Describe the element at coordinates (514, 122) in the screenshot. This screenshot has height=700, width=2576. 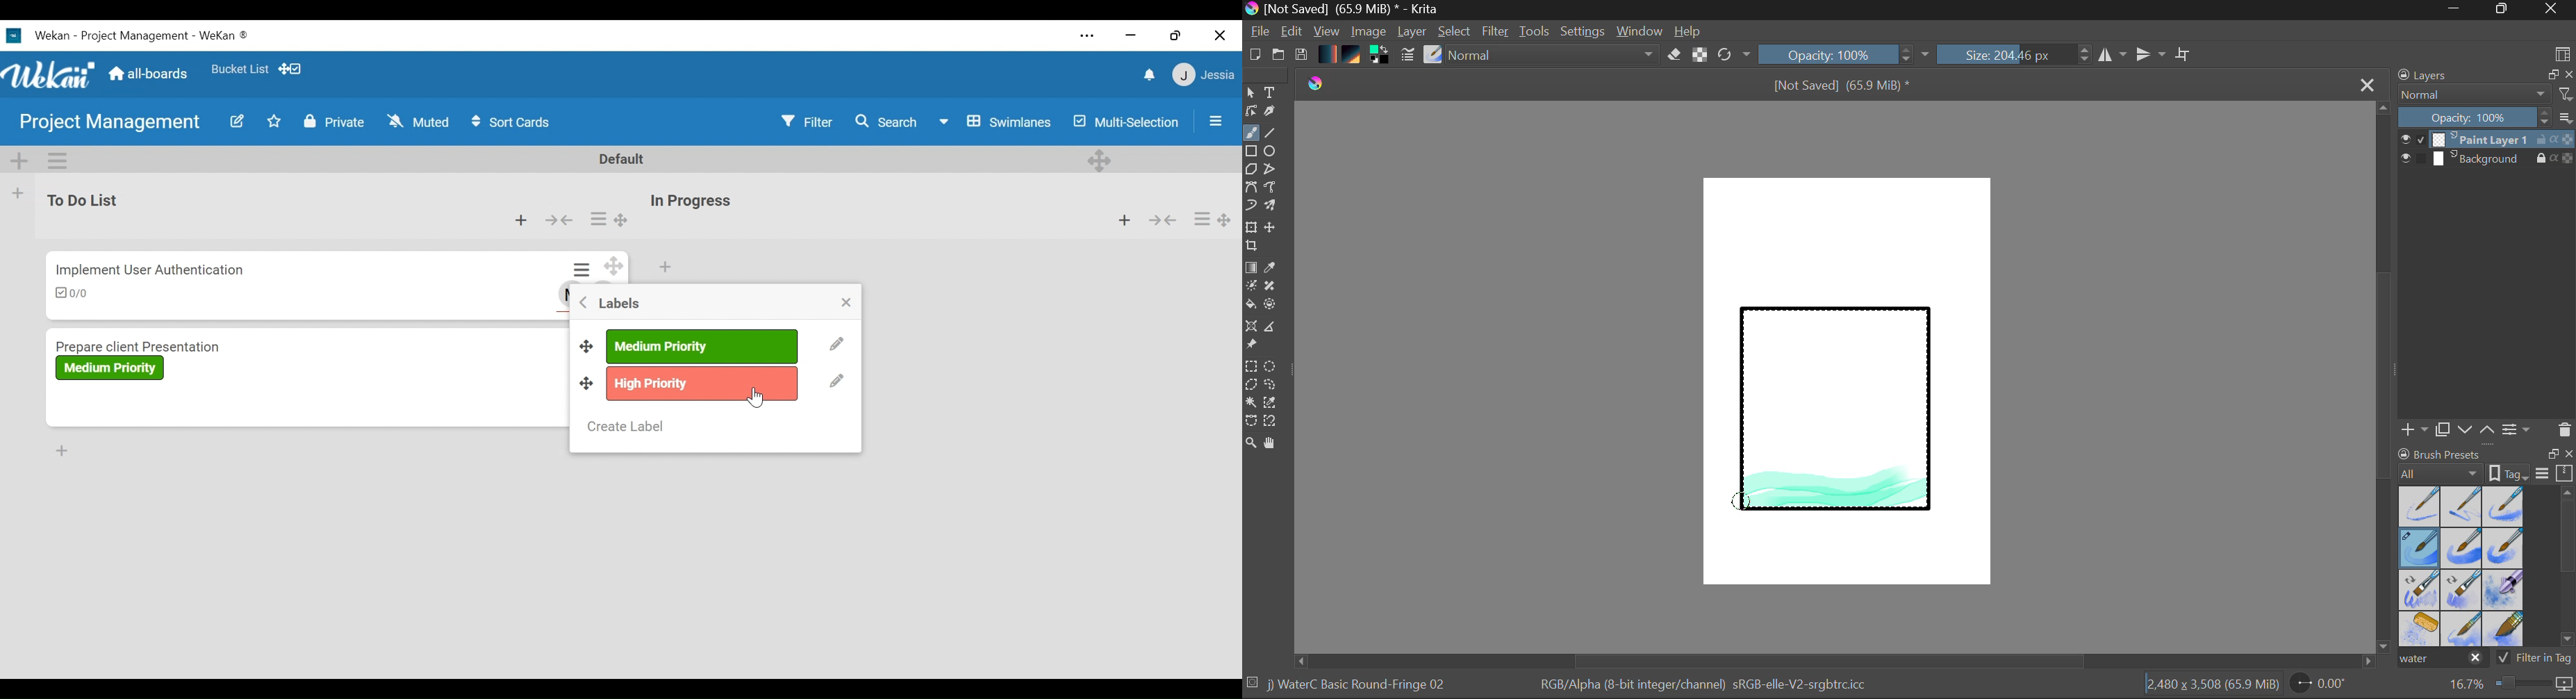
I see `Sort Cards` at that location.